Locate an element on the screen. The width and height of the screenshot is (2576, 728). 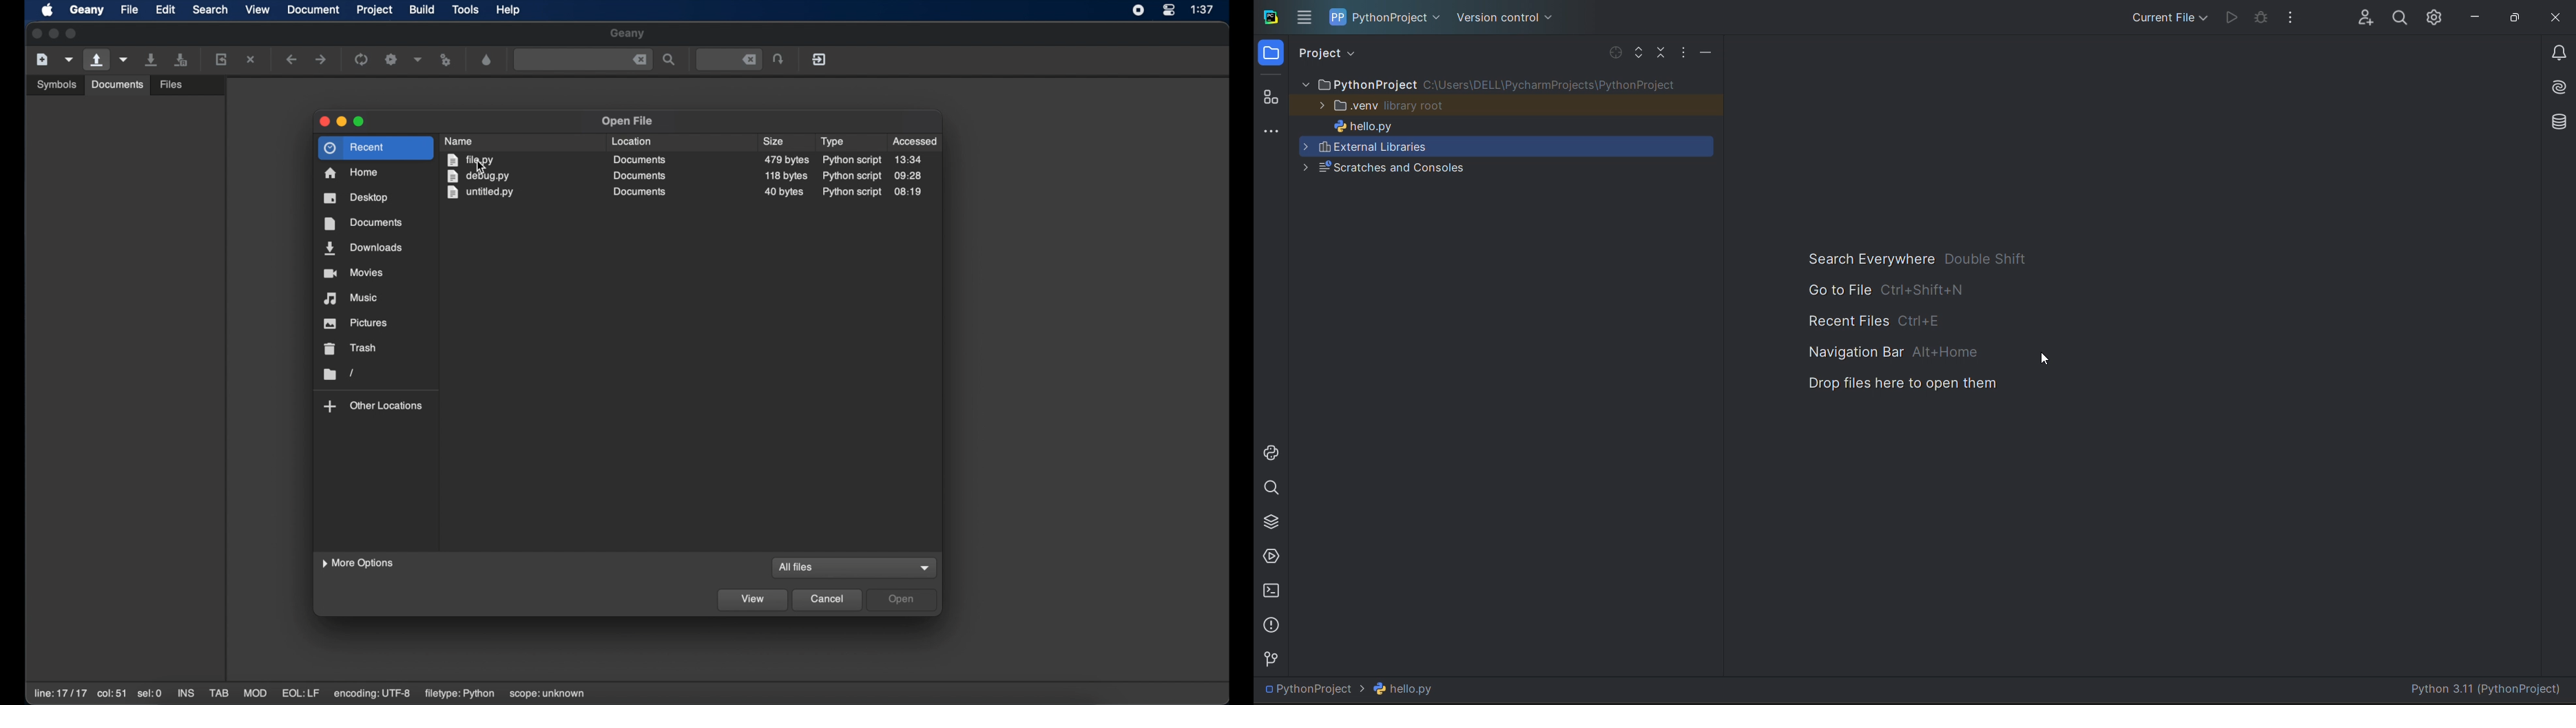
create file from template is located at coordinates (69, 59).